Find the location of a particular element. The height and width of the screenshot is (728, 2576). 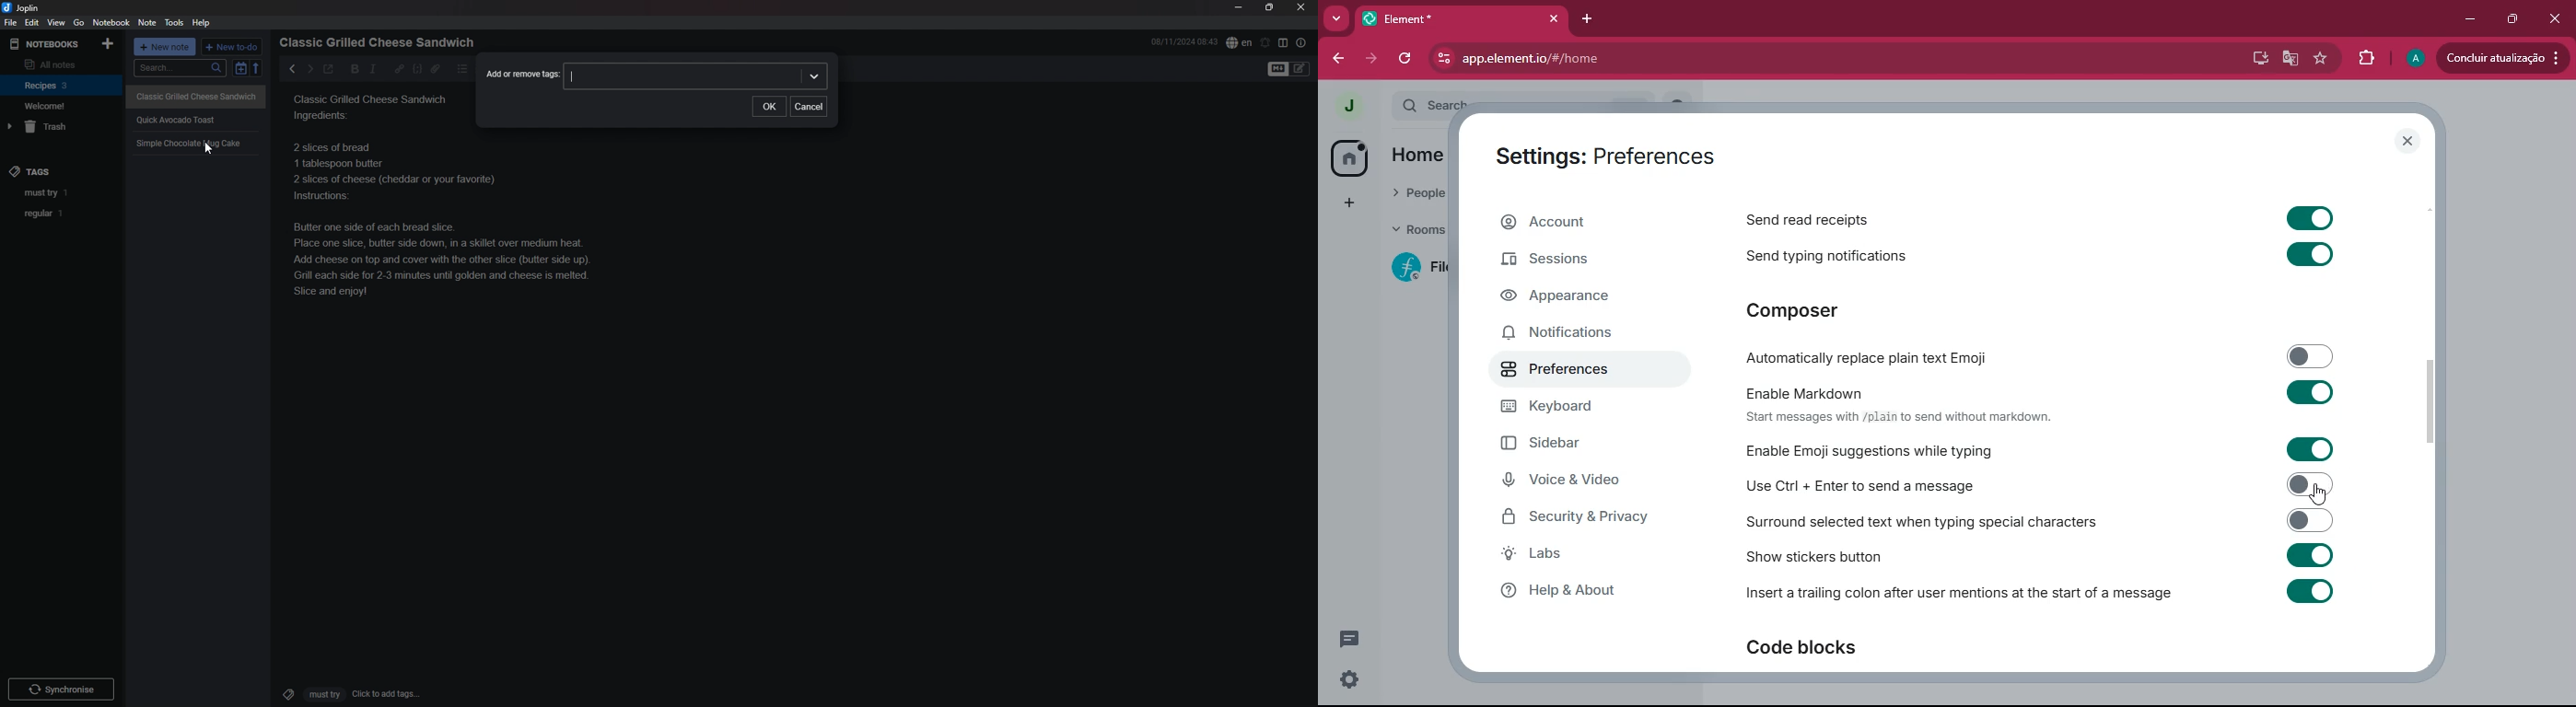

cursor is located at coordinates (209, 148).